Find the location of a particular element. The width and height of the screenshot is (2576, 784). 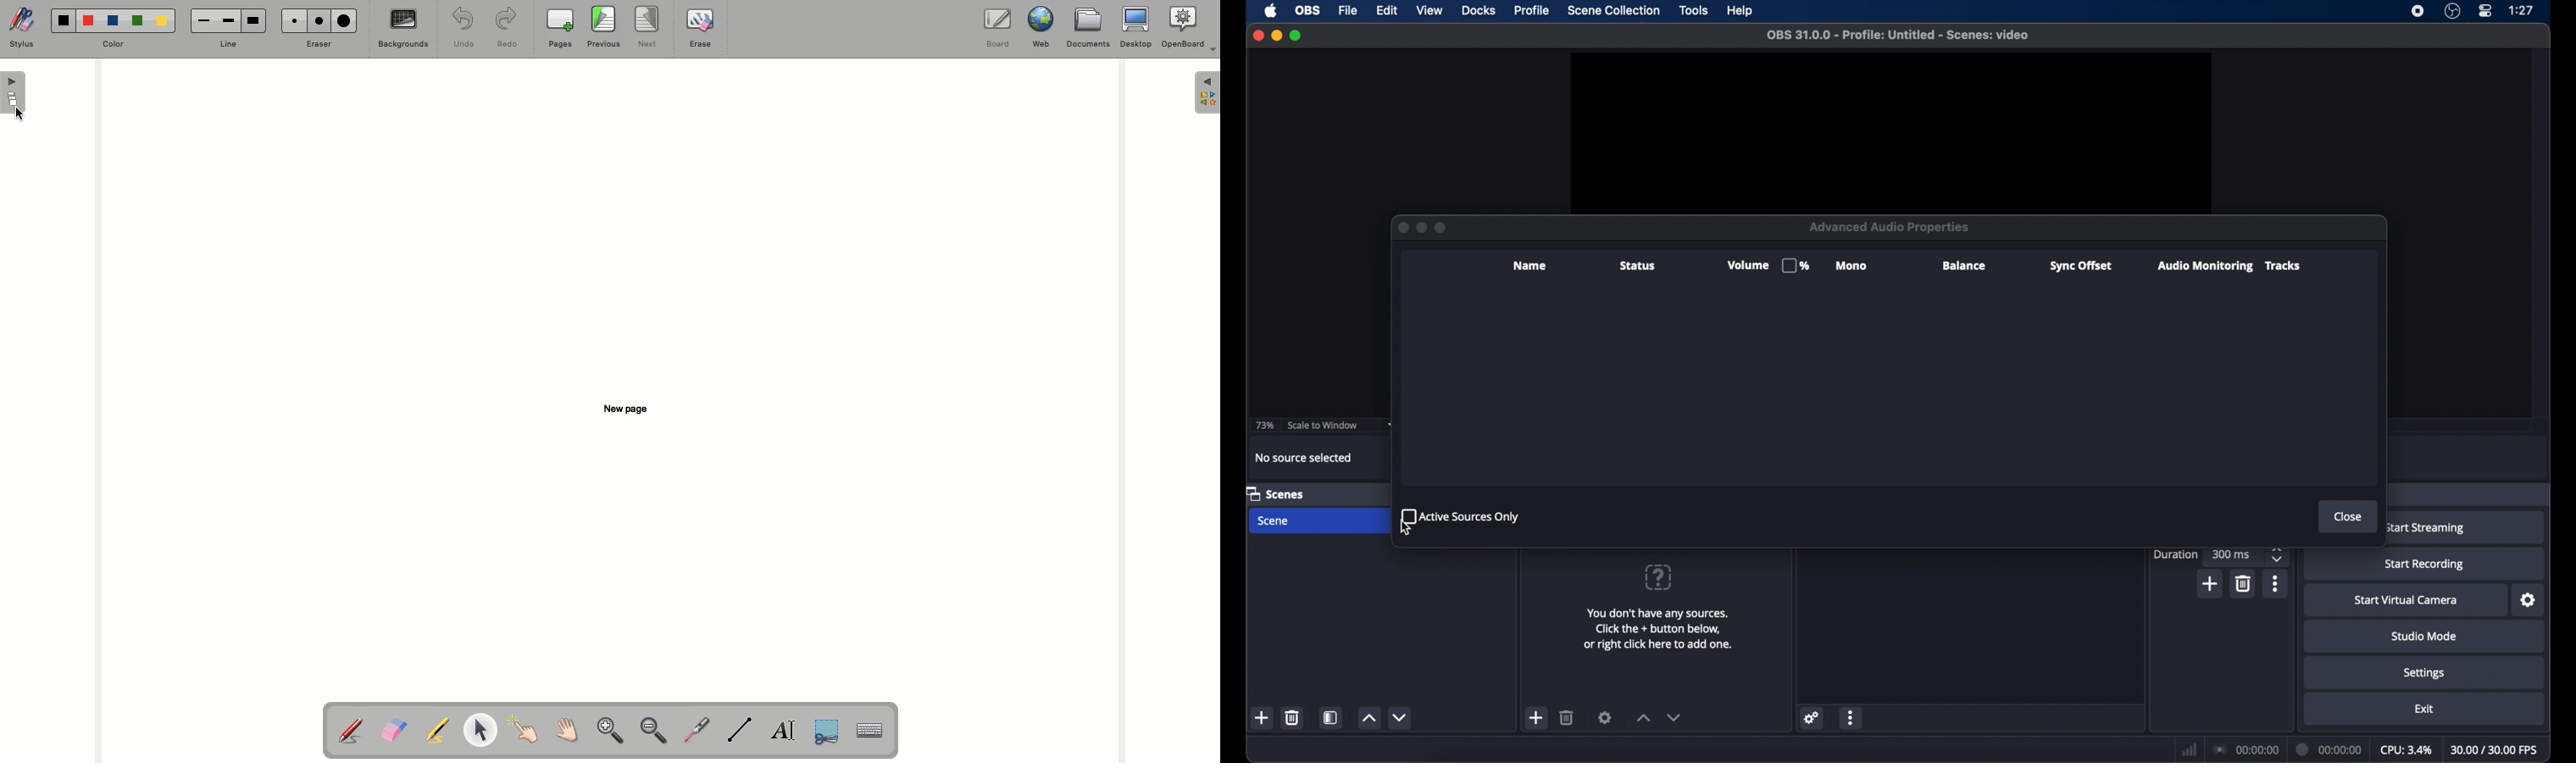

duration is located at coordinates (2176, 554).